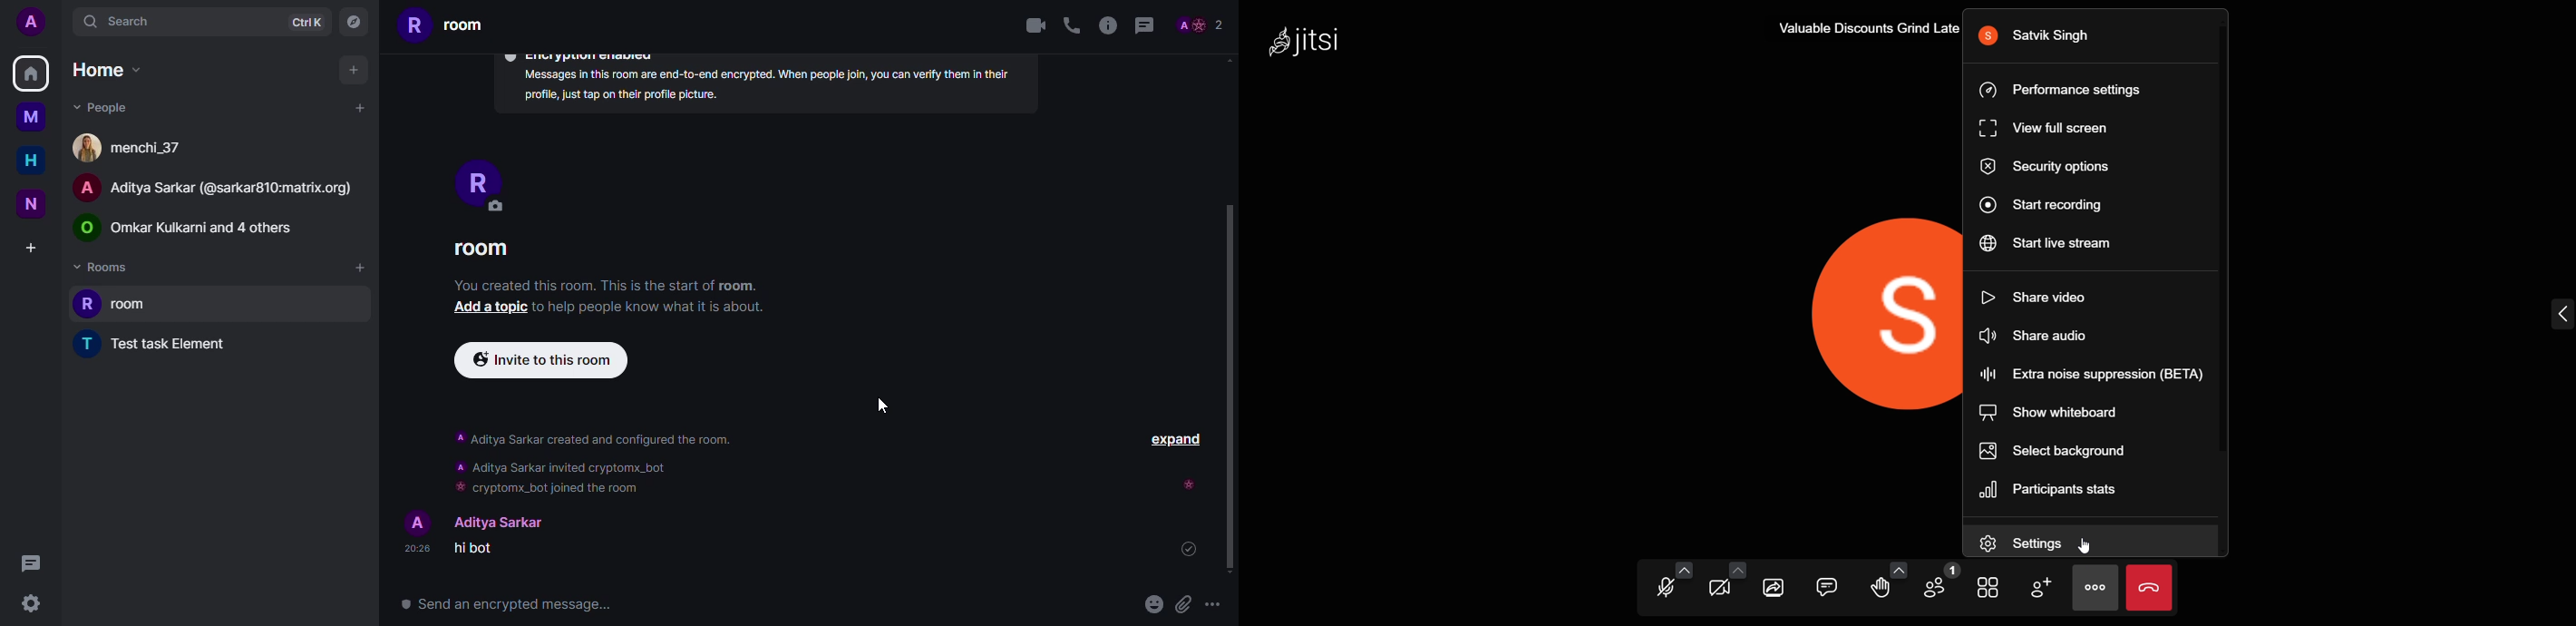 The height and width of the screenshot is (644, 2576). Describe the element at coordinates (32, 246) in the screenshot. I see `create a space` at that location.